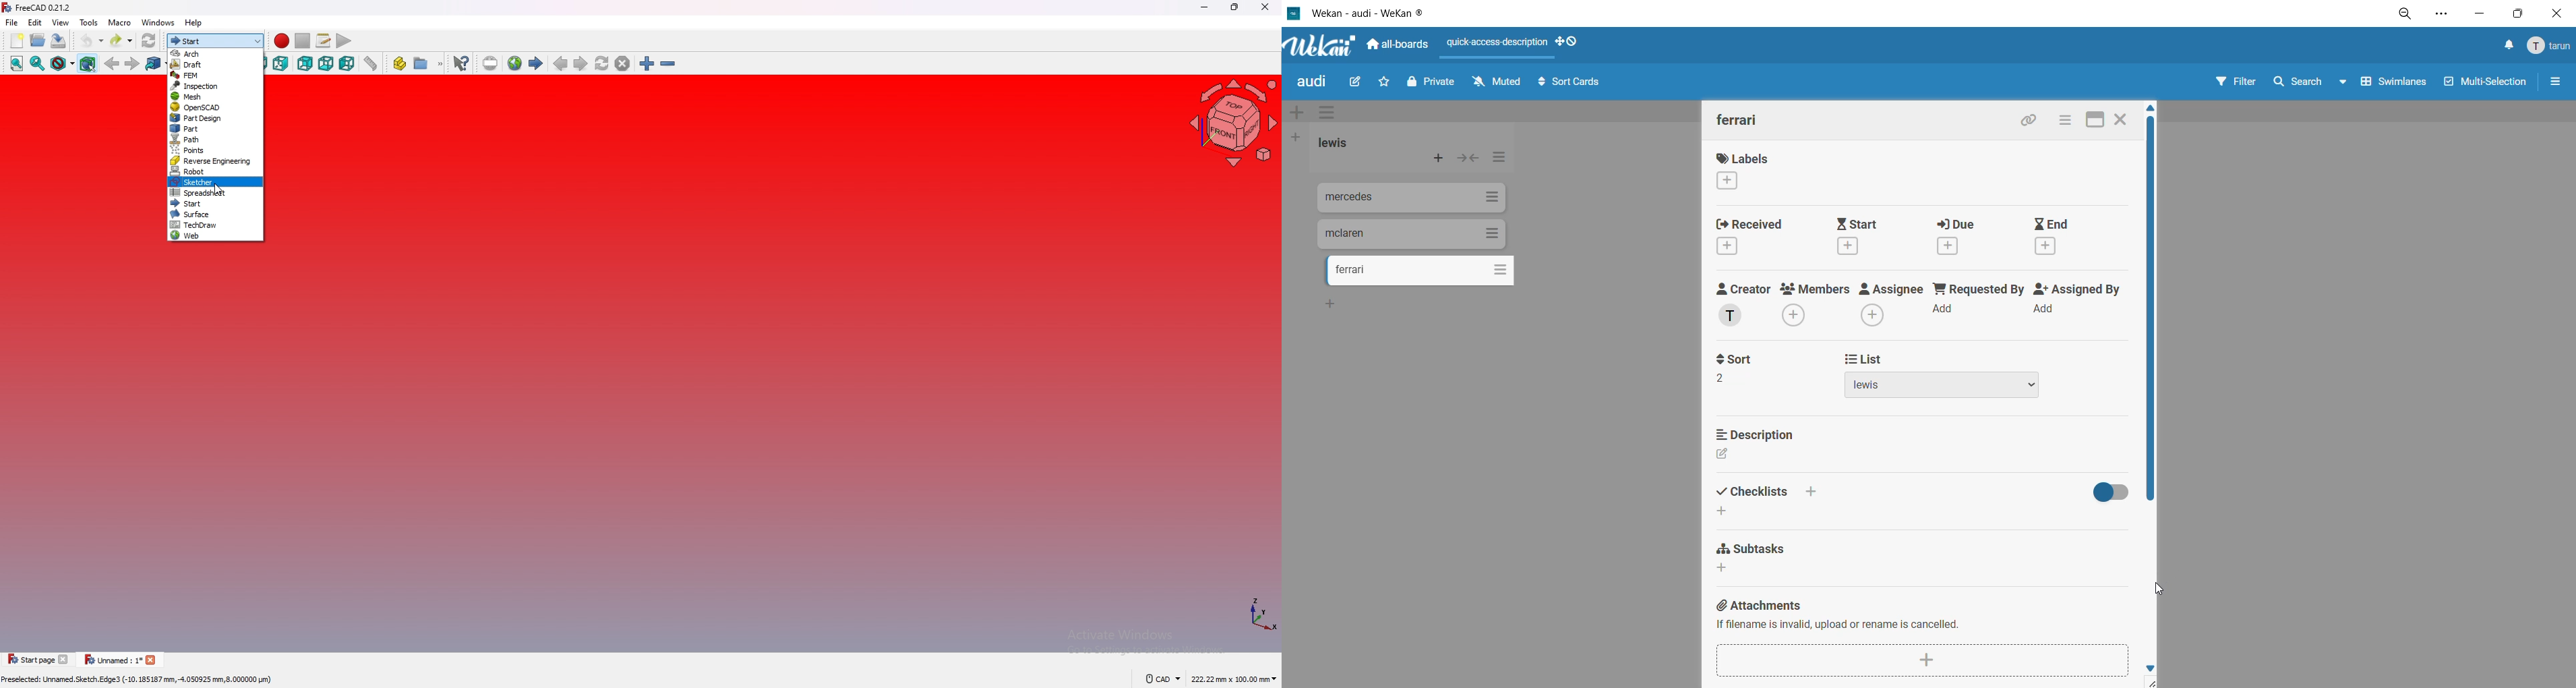 Image resolution: width=2576 pixels, height=700 pixels. Describe the element at coordinates (1866, 238) in the screenshot. I see `start` at that location.